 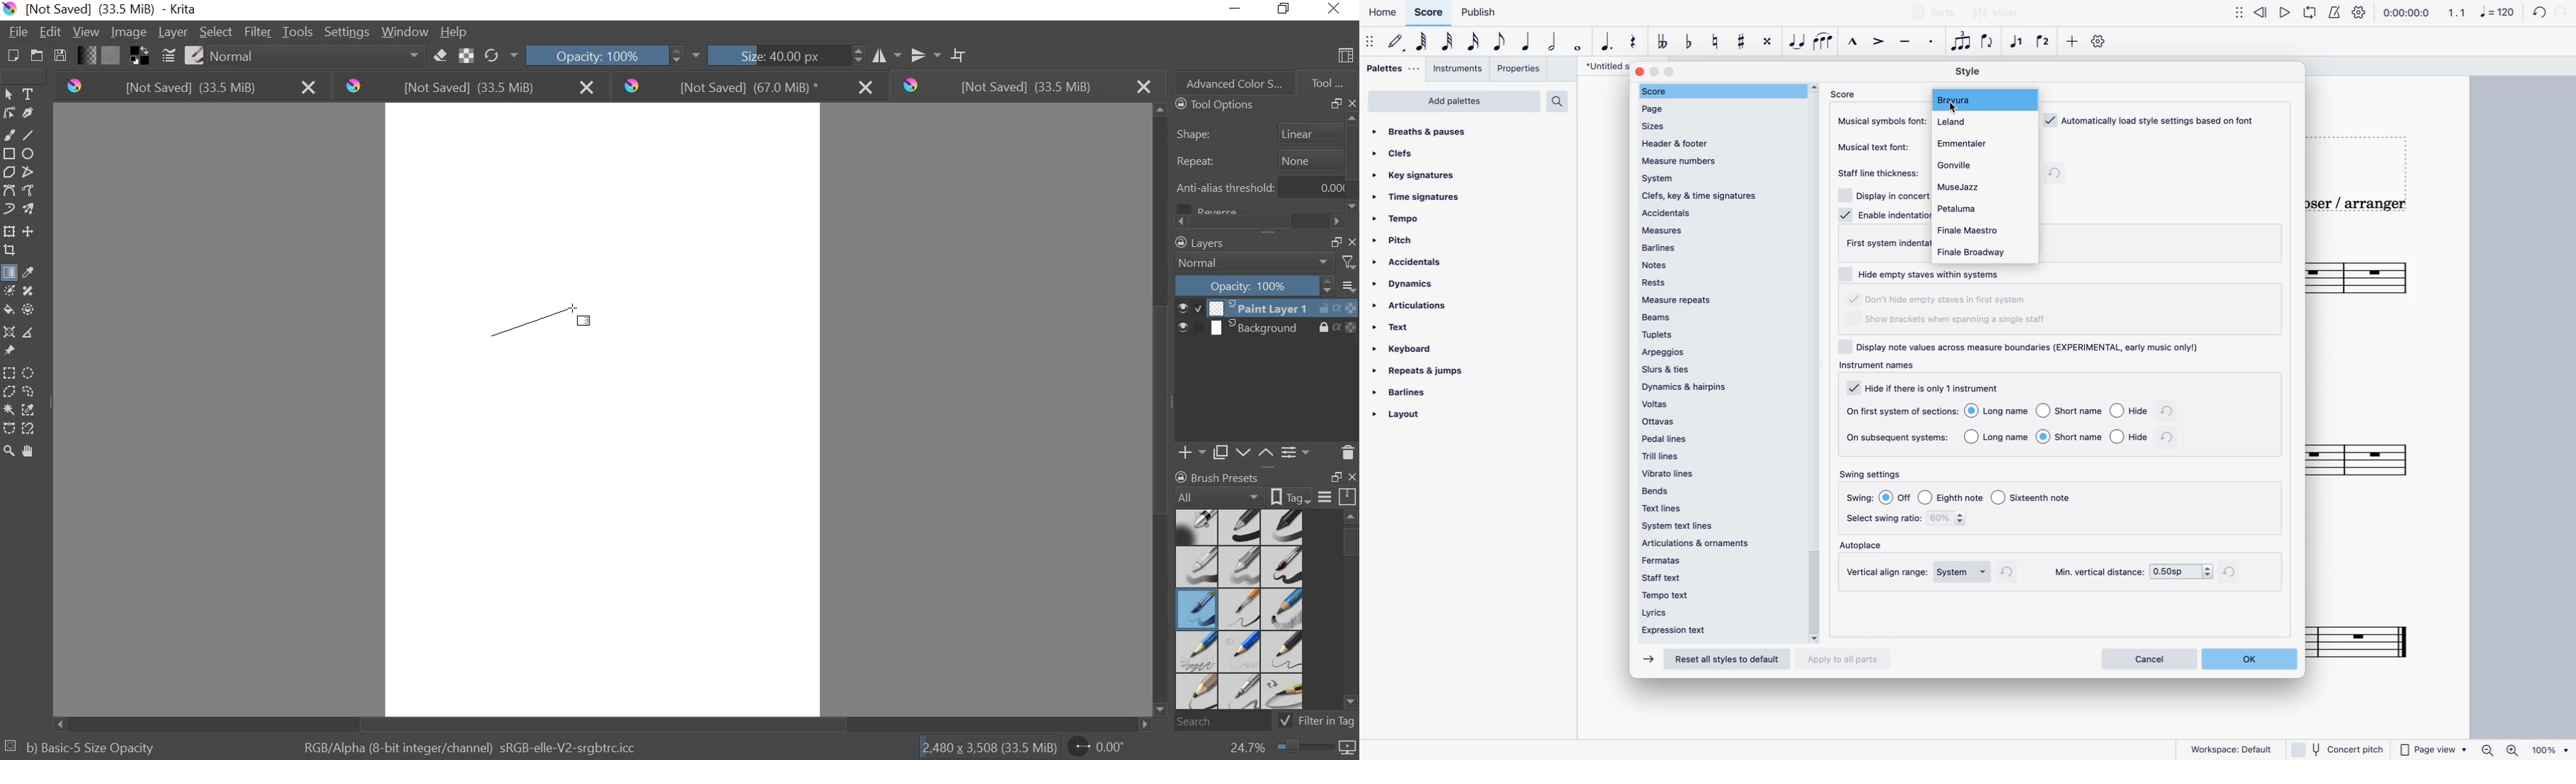 I want to click on 2.480 x 3.508 (33.5 mb) 0.00, so click(x=1025, y=744).